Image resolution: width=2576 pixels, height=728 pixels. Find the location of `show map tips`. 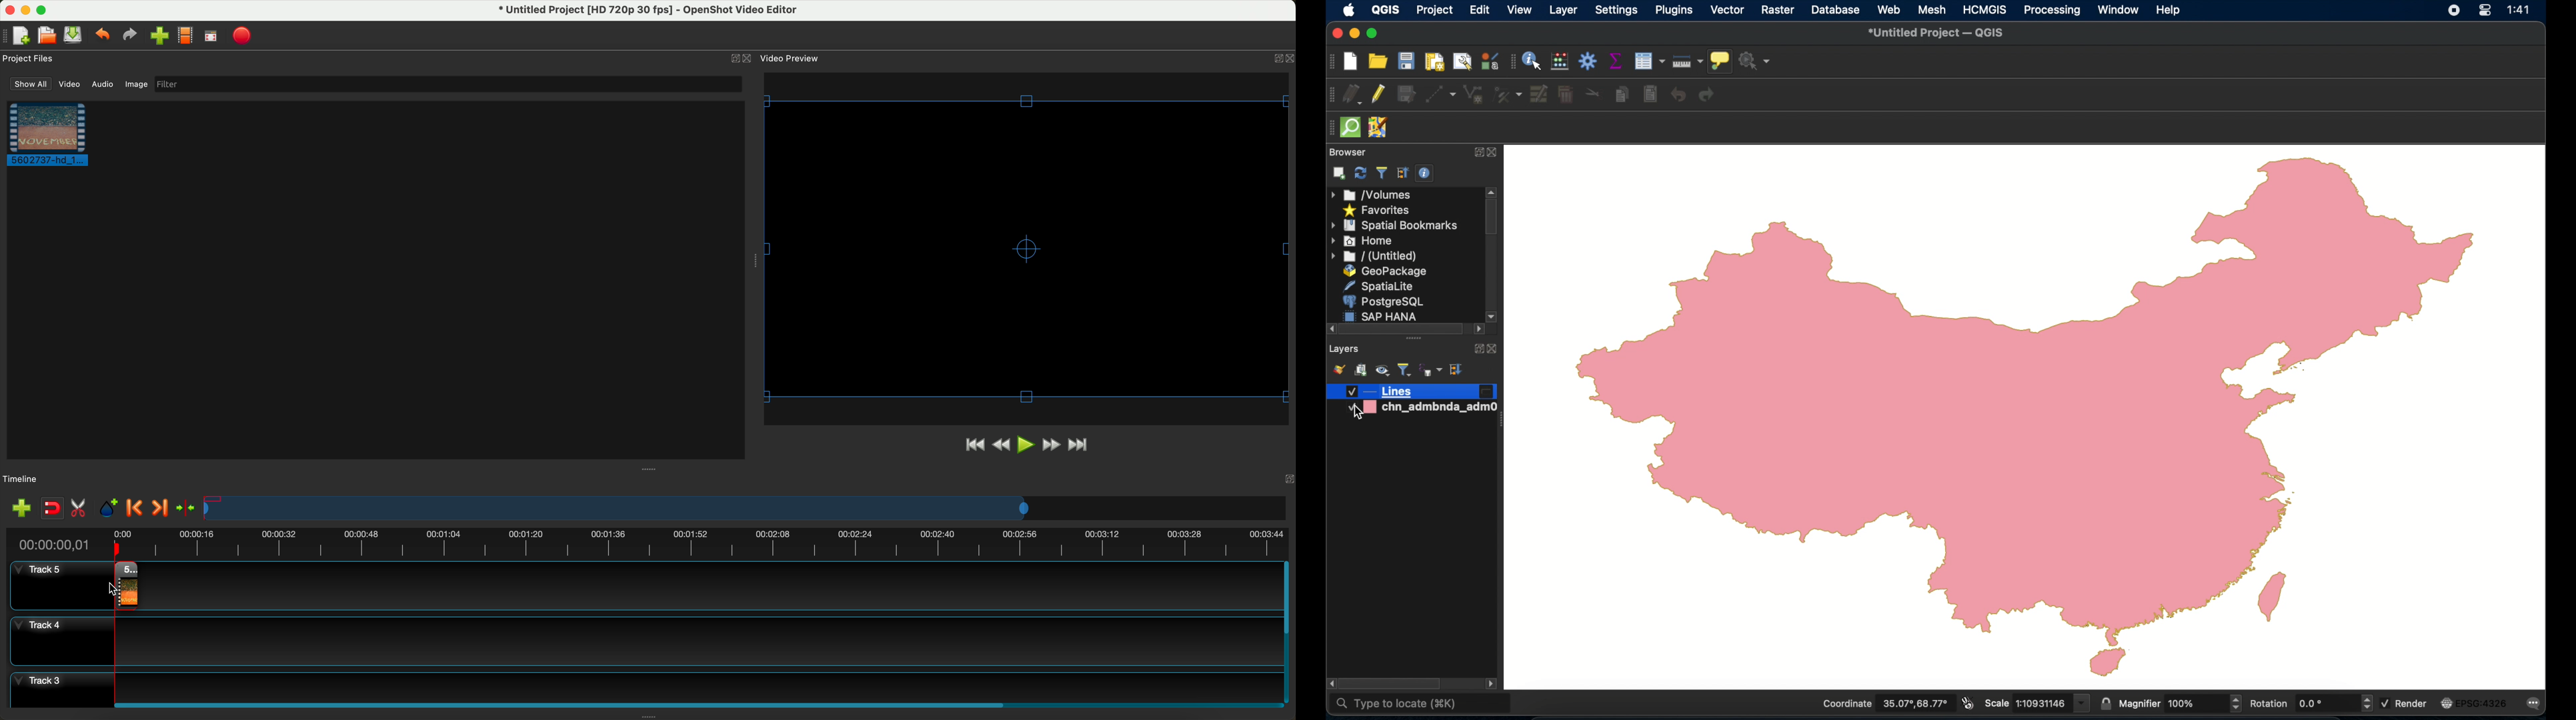

show map tips is located at coordinates (1720, 61).